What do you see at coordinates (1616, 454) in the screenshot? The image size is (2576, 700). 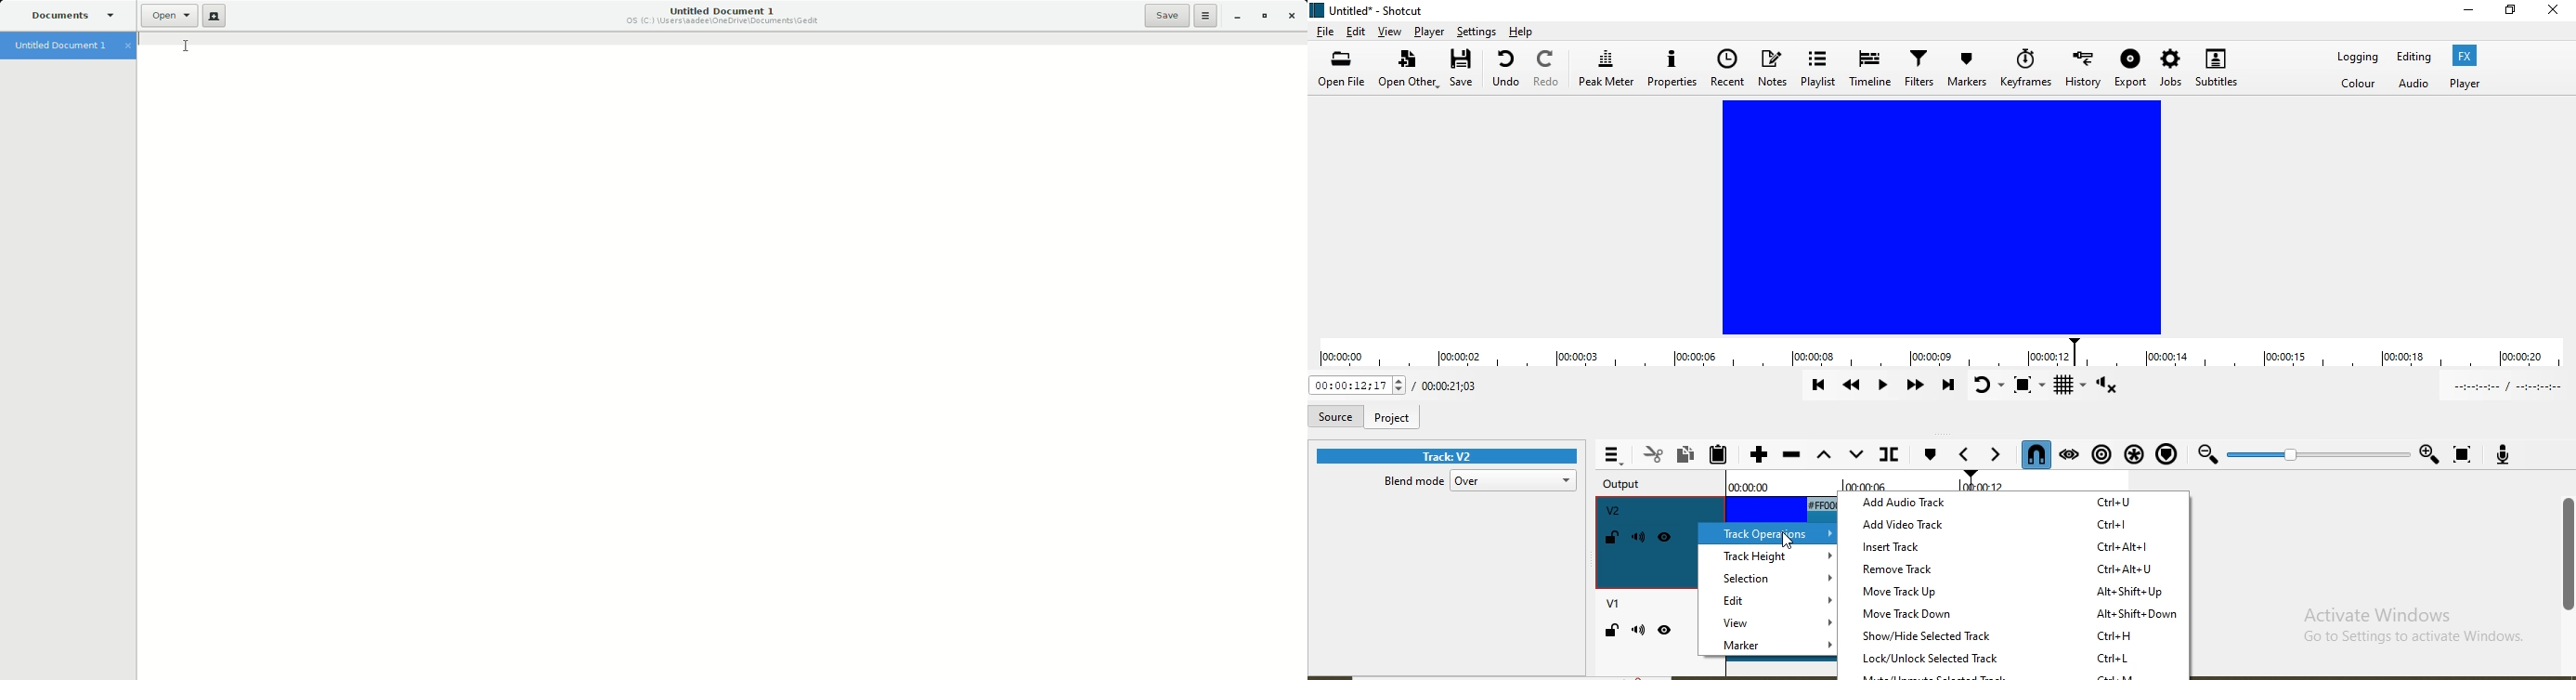 I see `` at bounding box center [1616, 454].